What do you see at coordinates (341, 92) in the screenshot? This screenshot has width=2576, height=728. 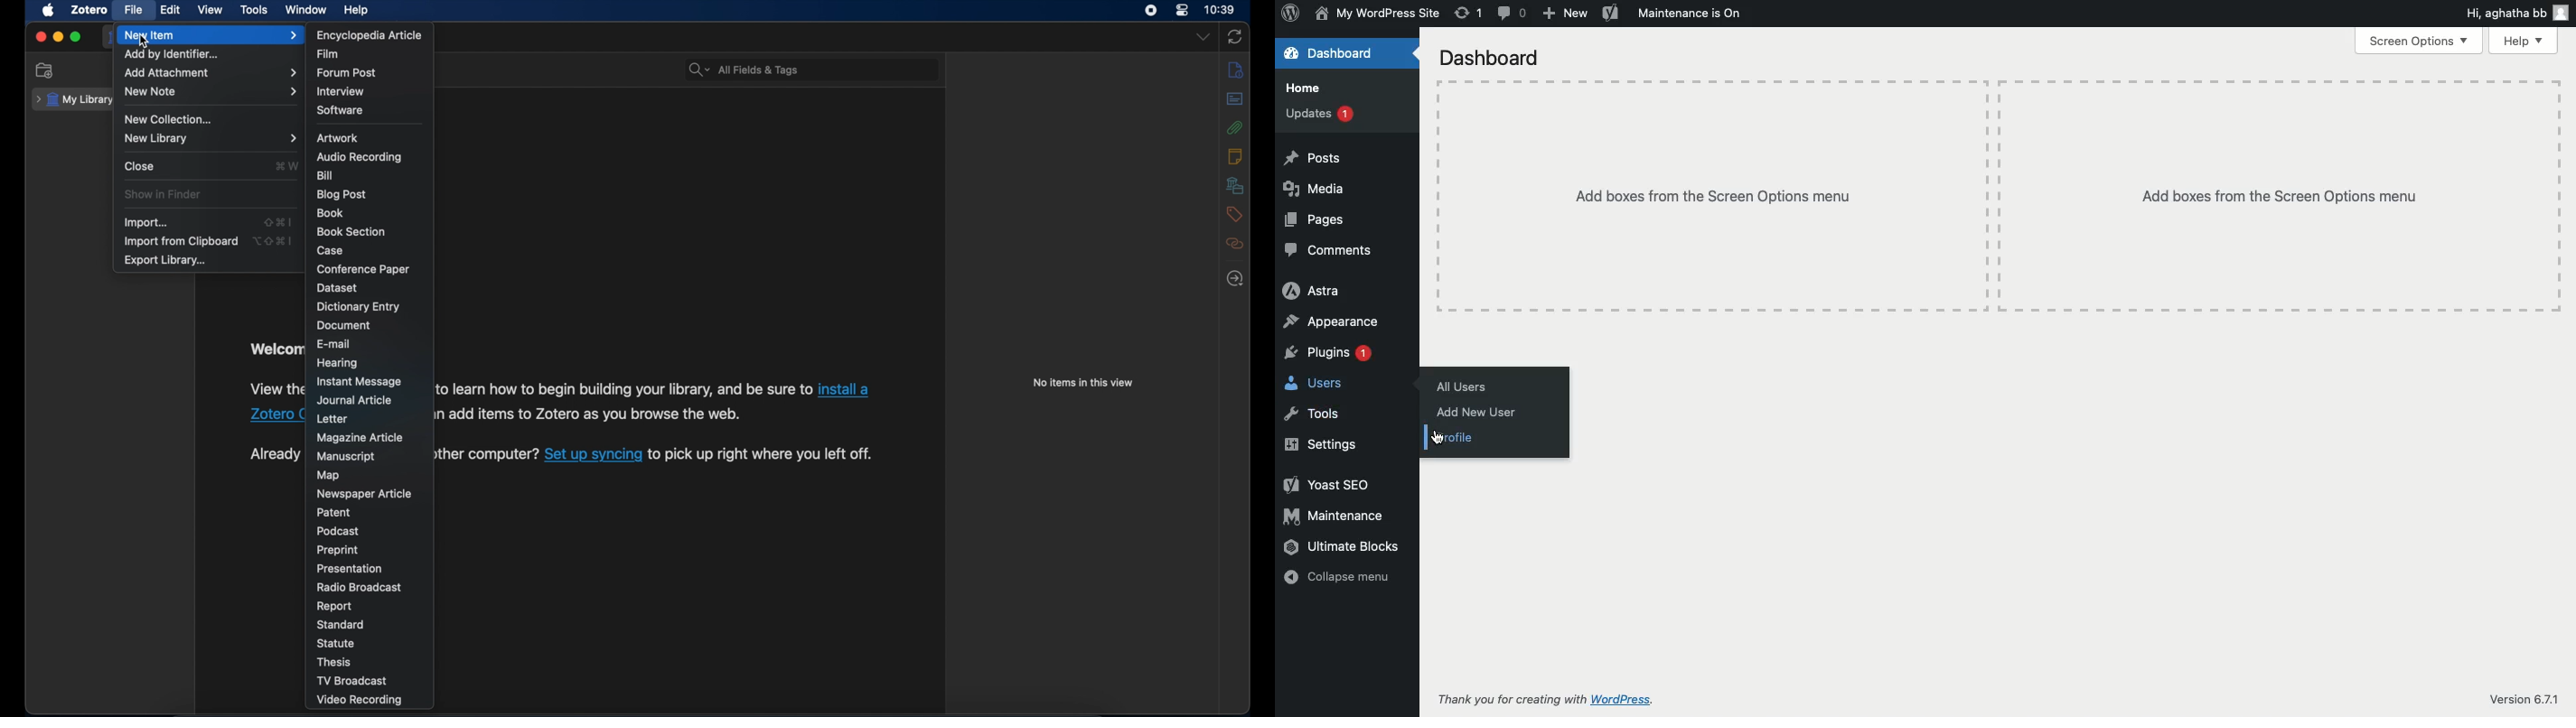 I see `interview` at bounding box center [341, 92].